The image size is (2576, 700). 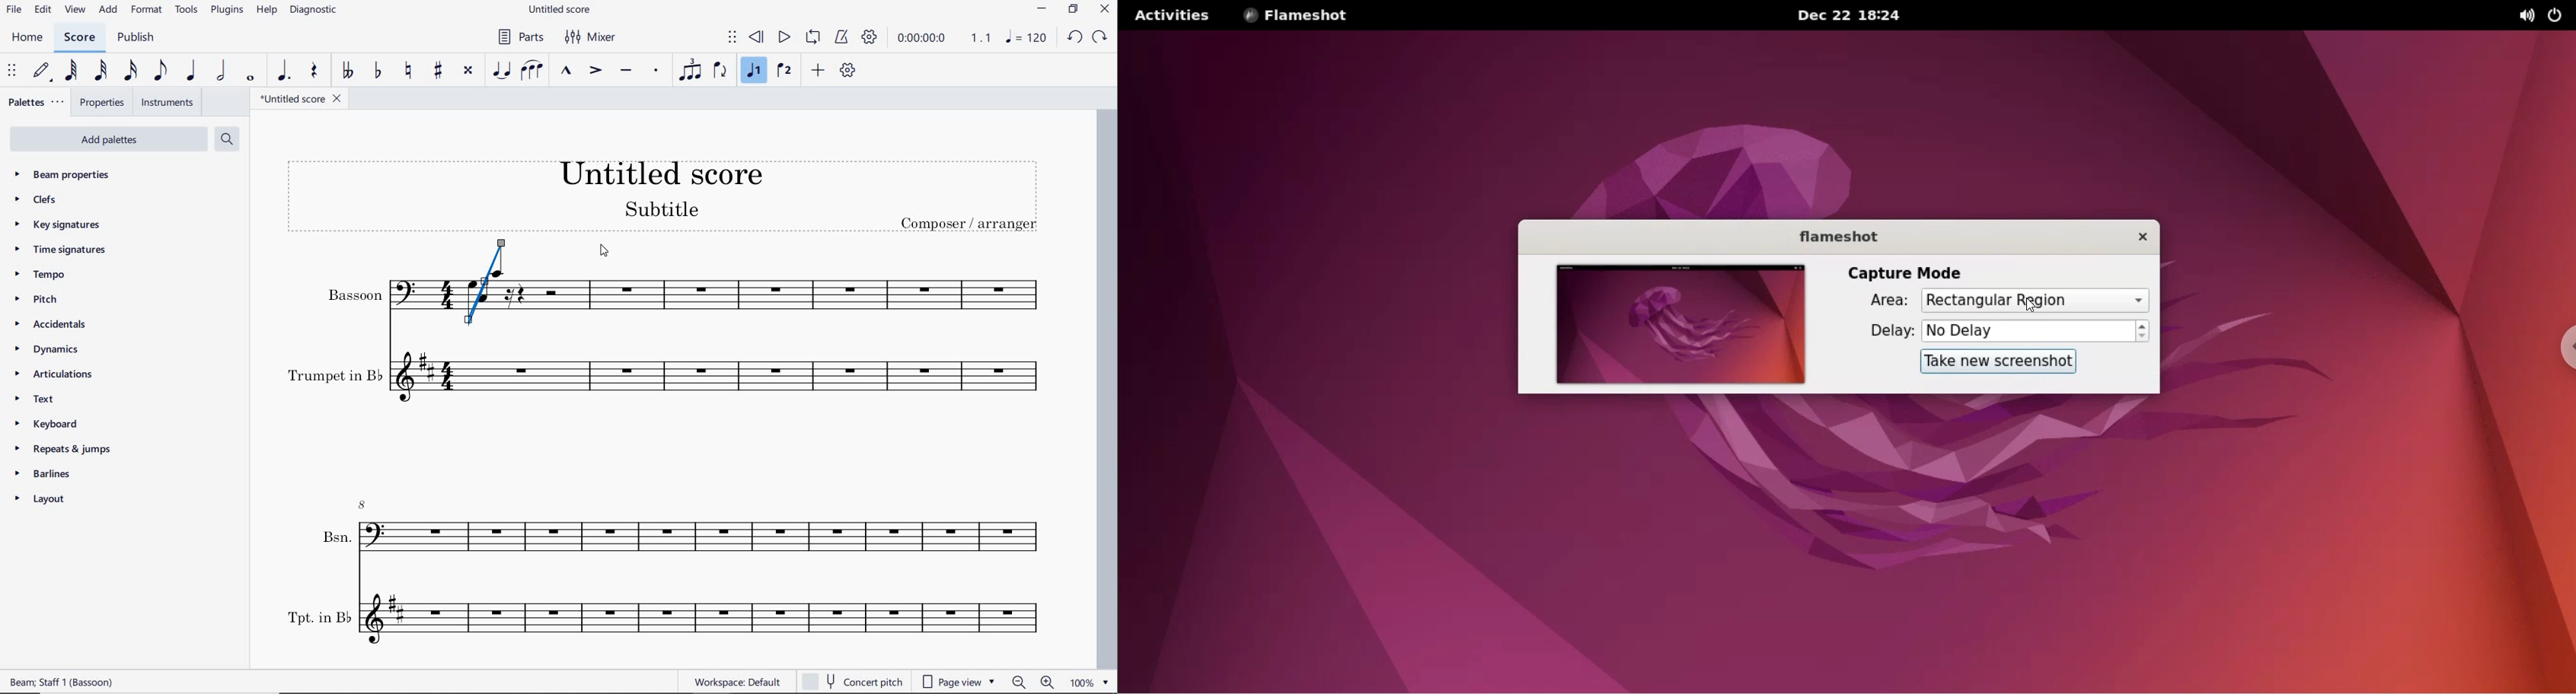 I want to click on slur, so click(x=533, y=70).